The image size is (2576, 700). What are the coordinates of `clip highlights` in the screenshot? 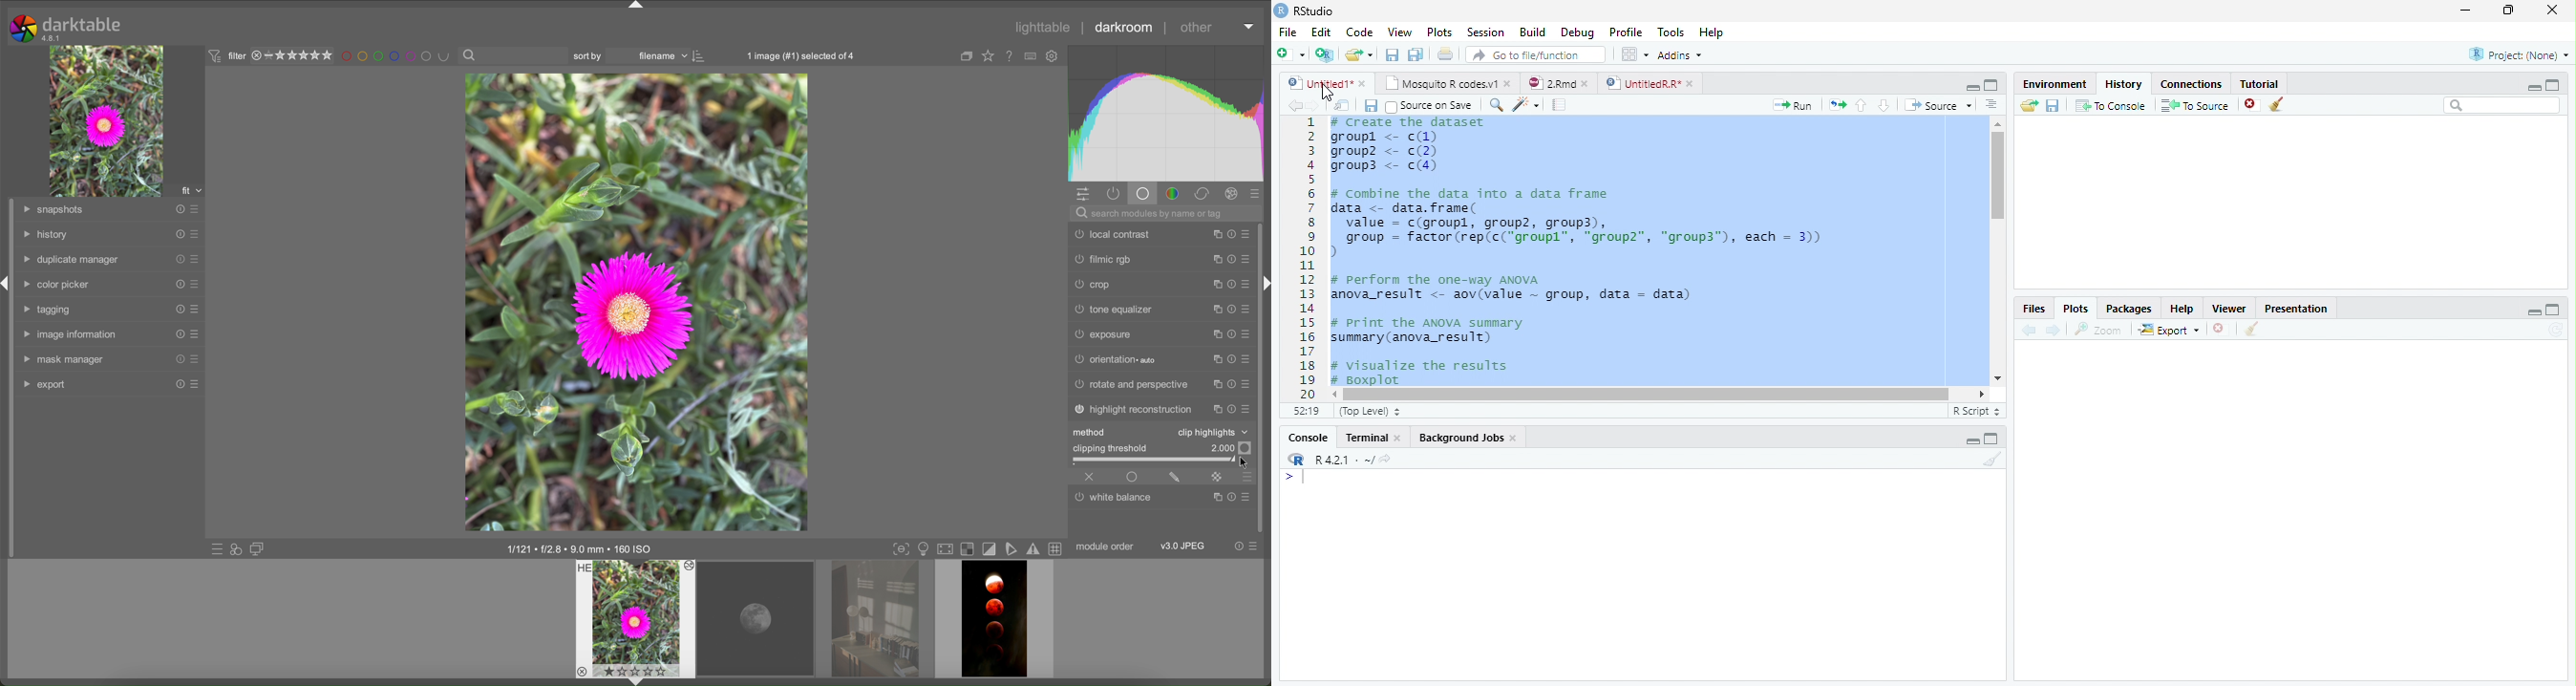 It's located at (1211, 432).